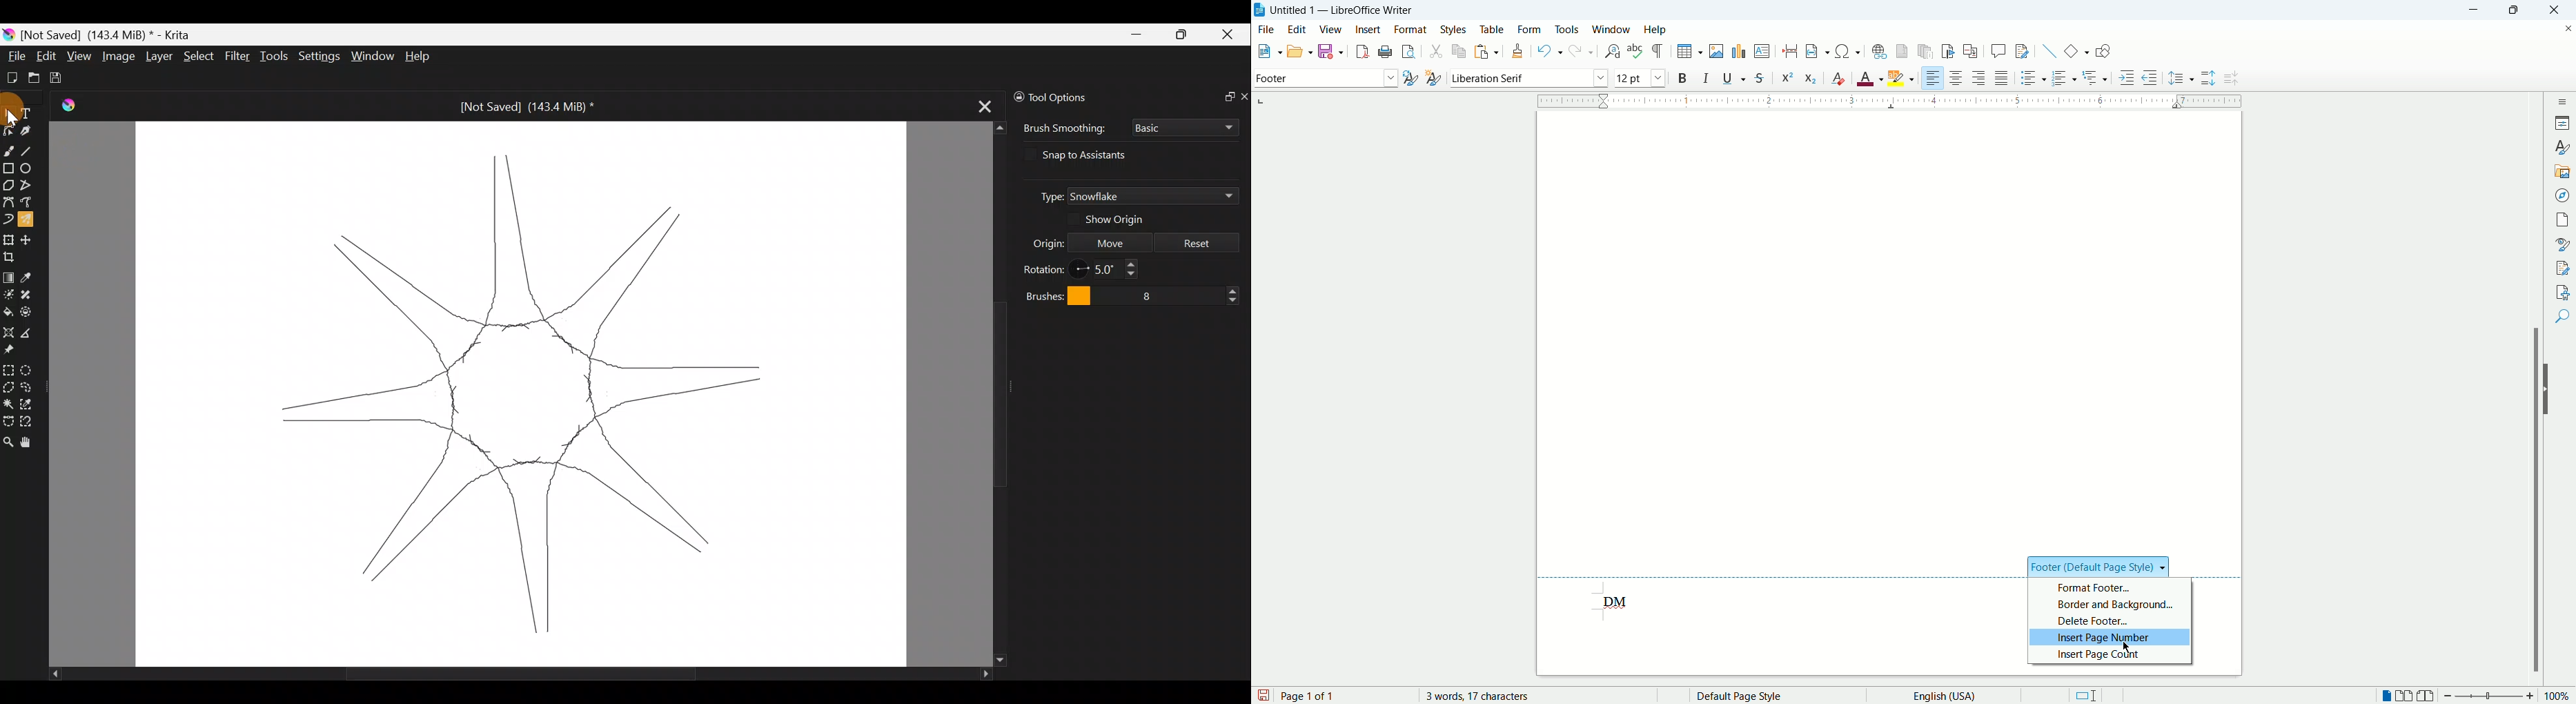 The width and height of the screenshot is (2576, 728). I want to click on view, so click(1332, 30).